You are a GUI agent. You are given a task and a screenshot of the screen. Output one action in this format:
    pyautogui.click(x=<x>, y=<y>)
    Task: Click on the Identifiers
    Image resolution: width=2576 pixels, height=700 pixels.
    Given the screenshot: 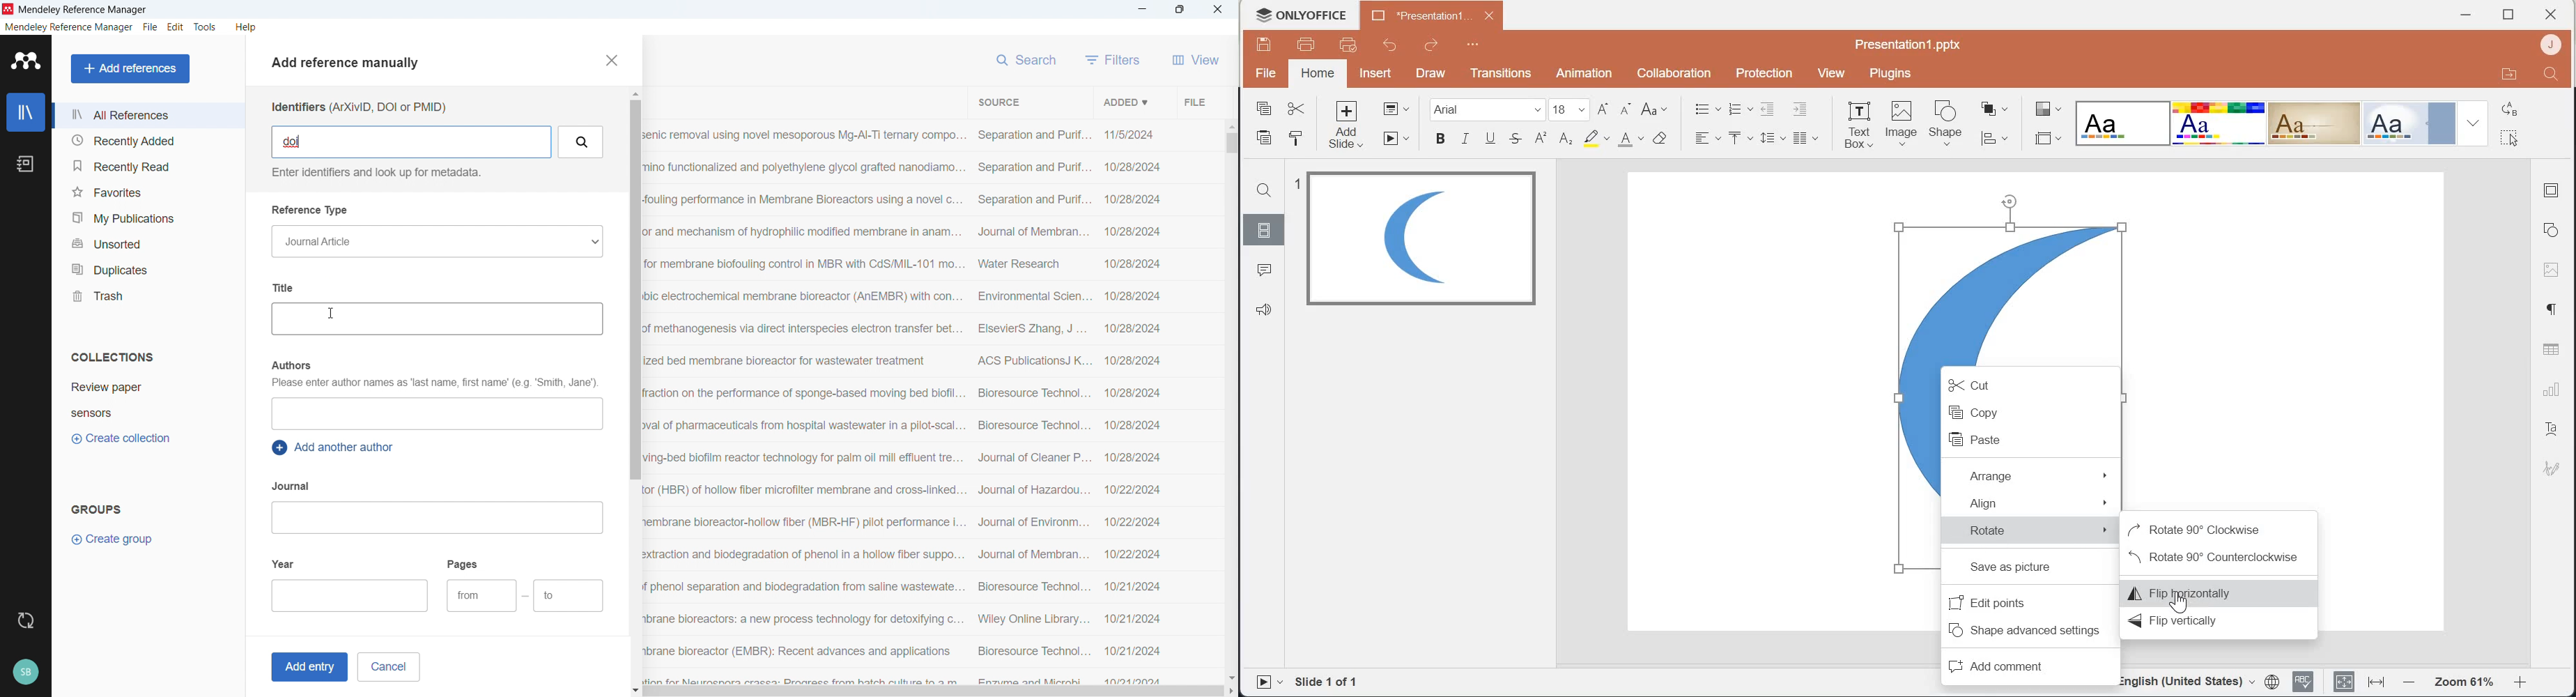 What is the action you would take?
    pyautogui.click(x=358, y=107)
    